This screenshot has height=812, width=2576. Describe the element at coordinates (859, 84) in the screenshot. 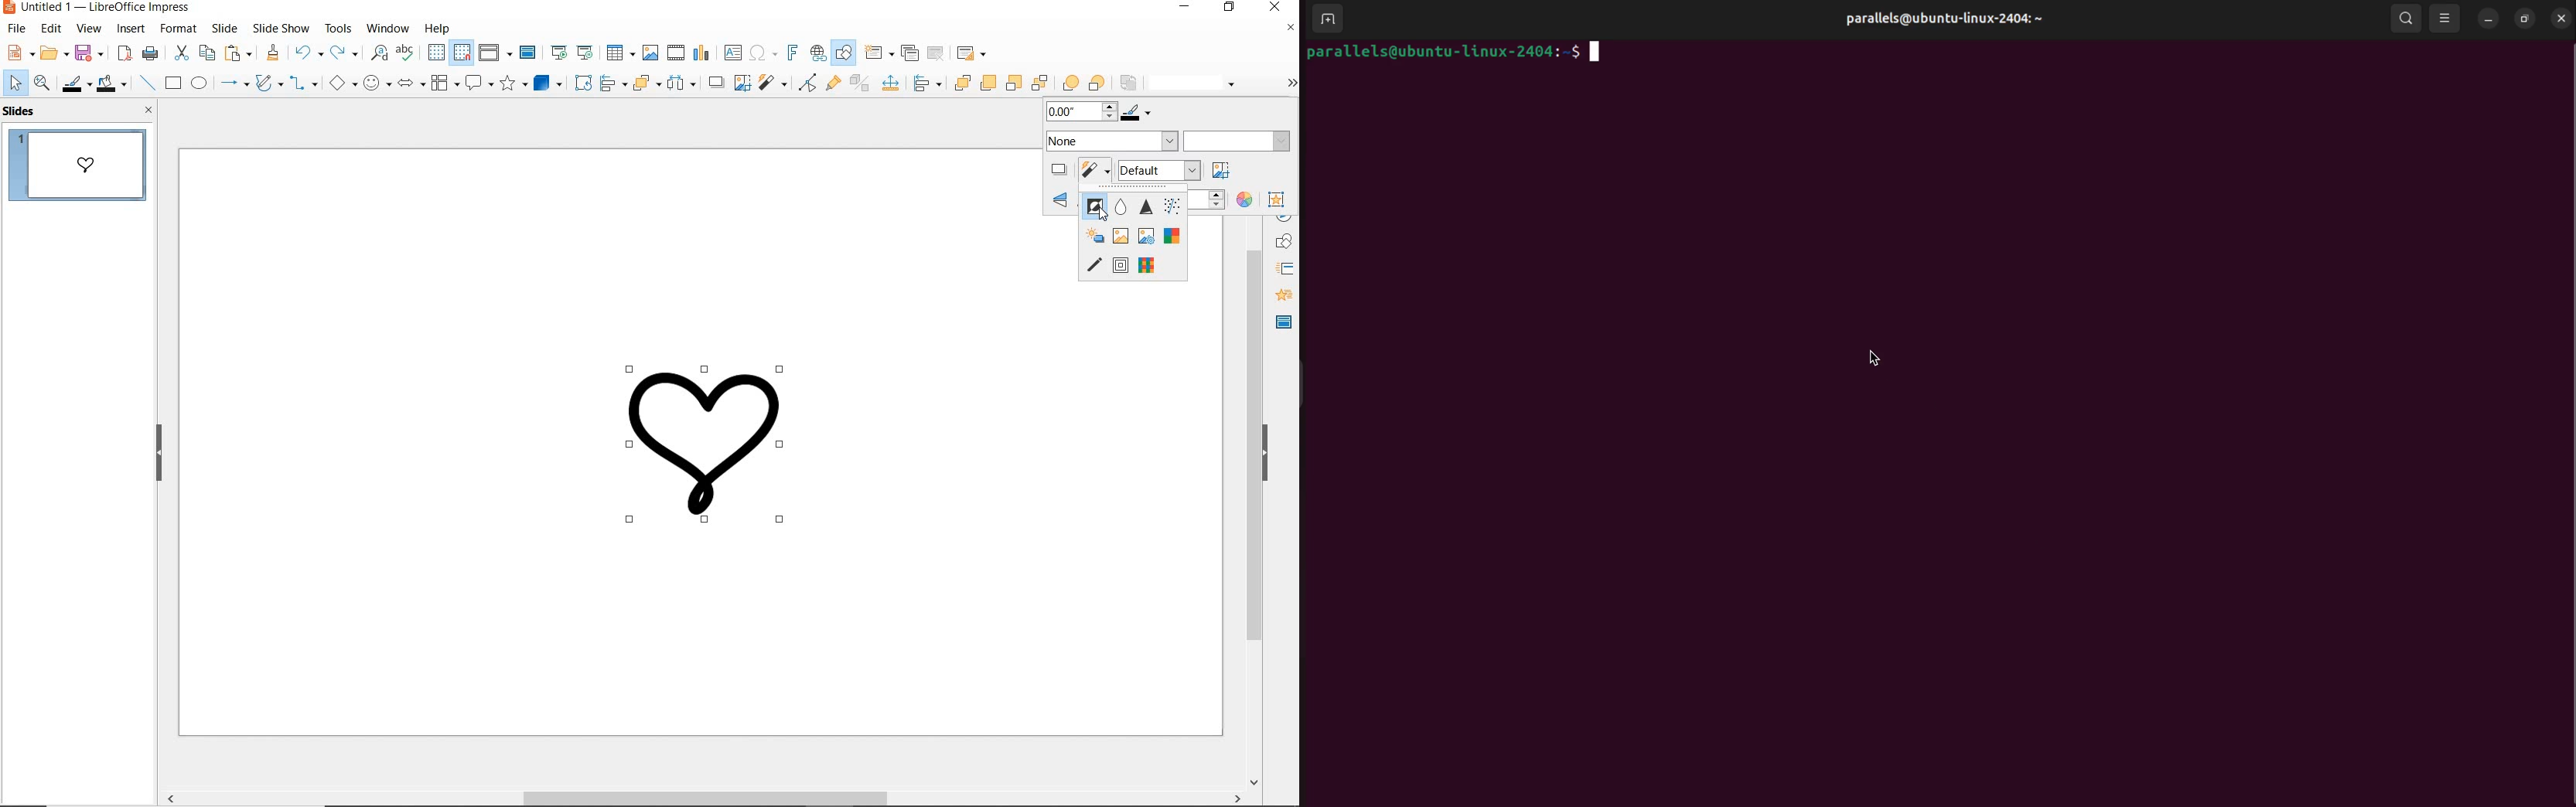

I see `toggle extrusion` at that location.